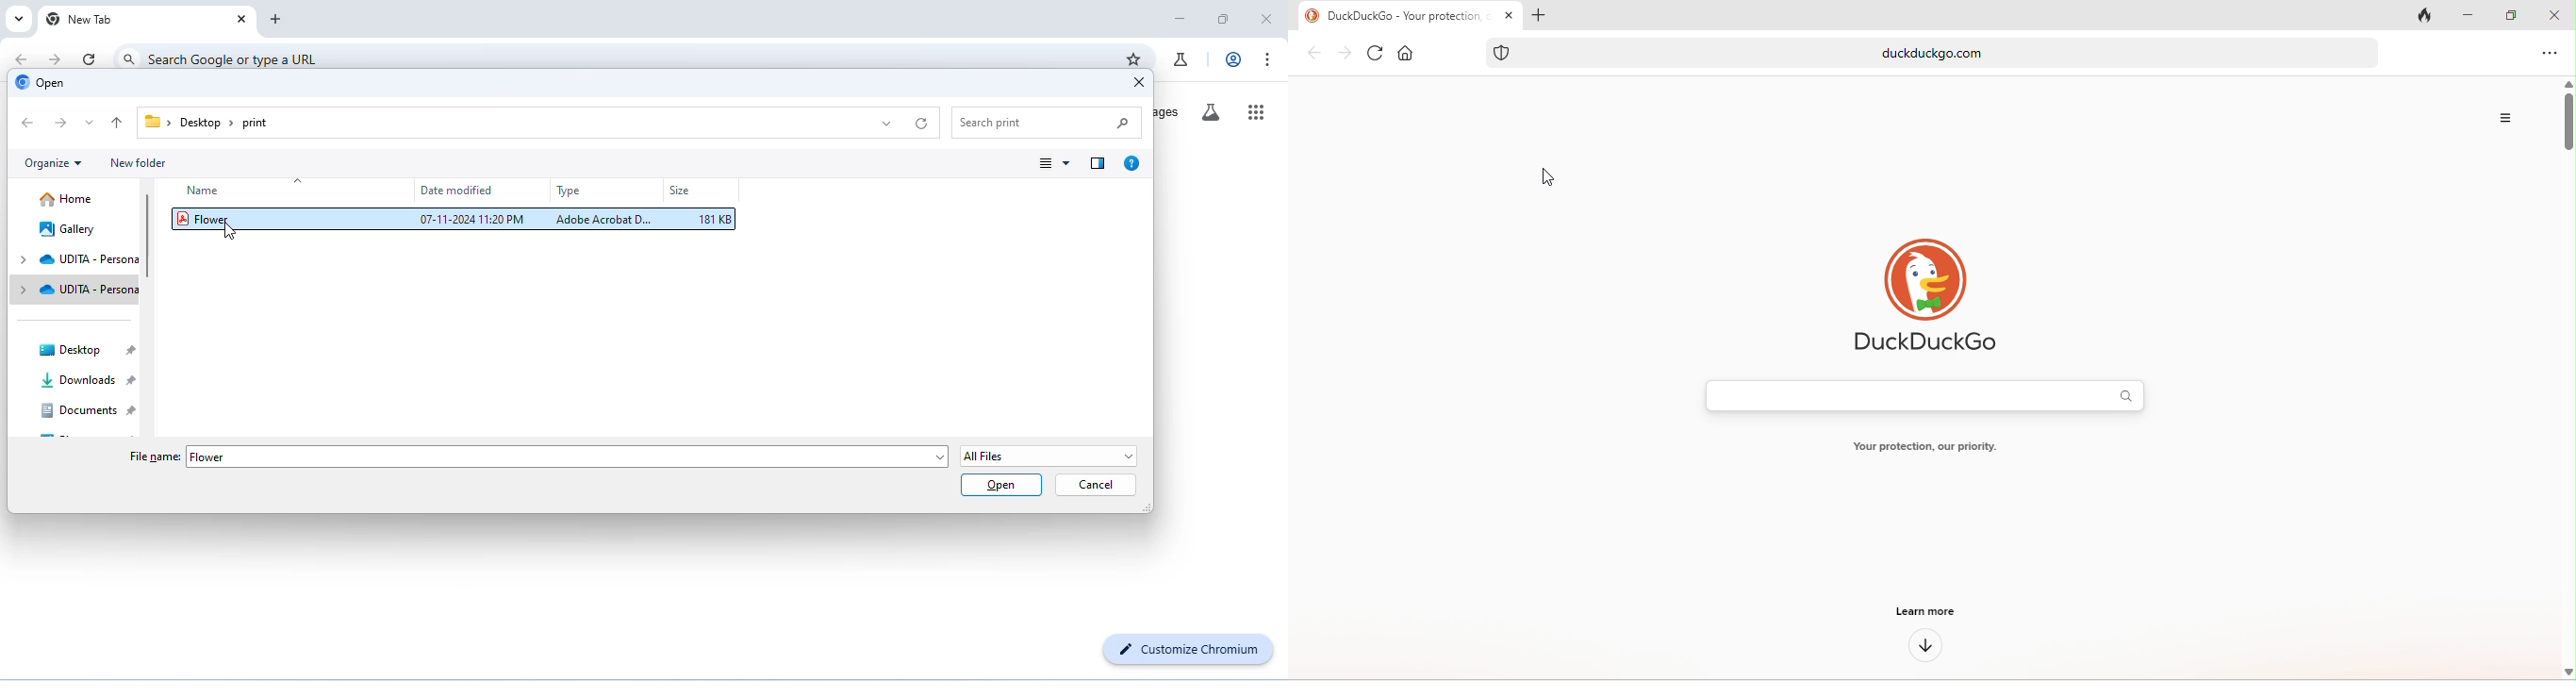  I want to click on DuckDuckGo - Your protection, so click(1409, 15).